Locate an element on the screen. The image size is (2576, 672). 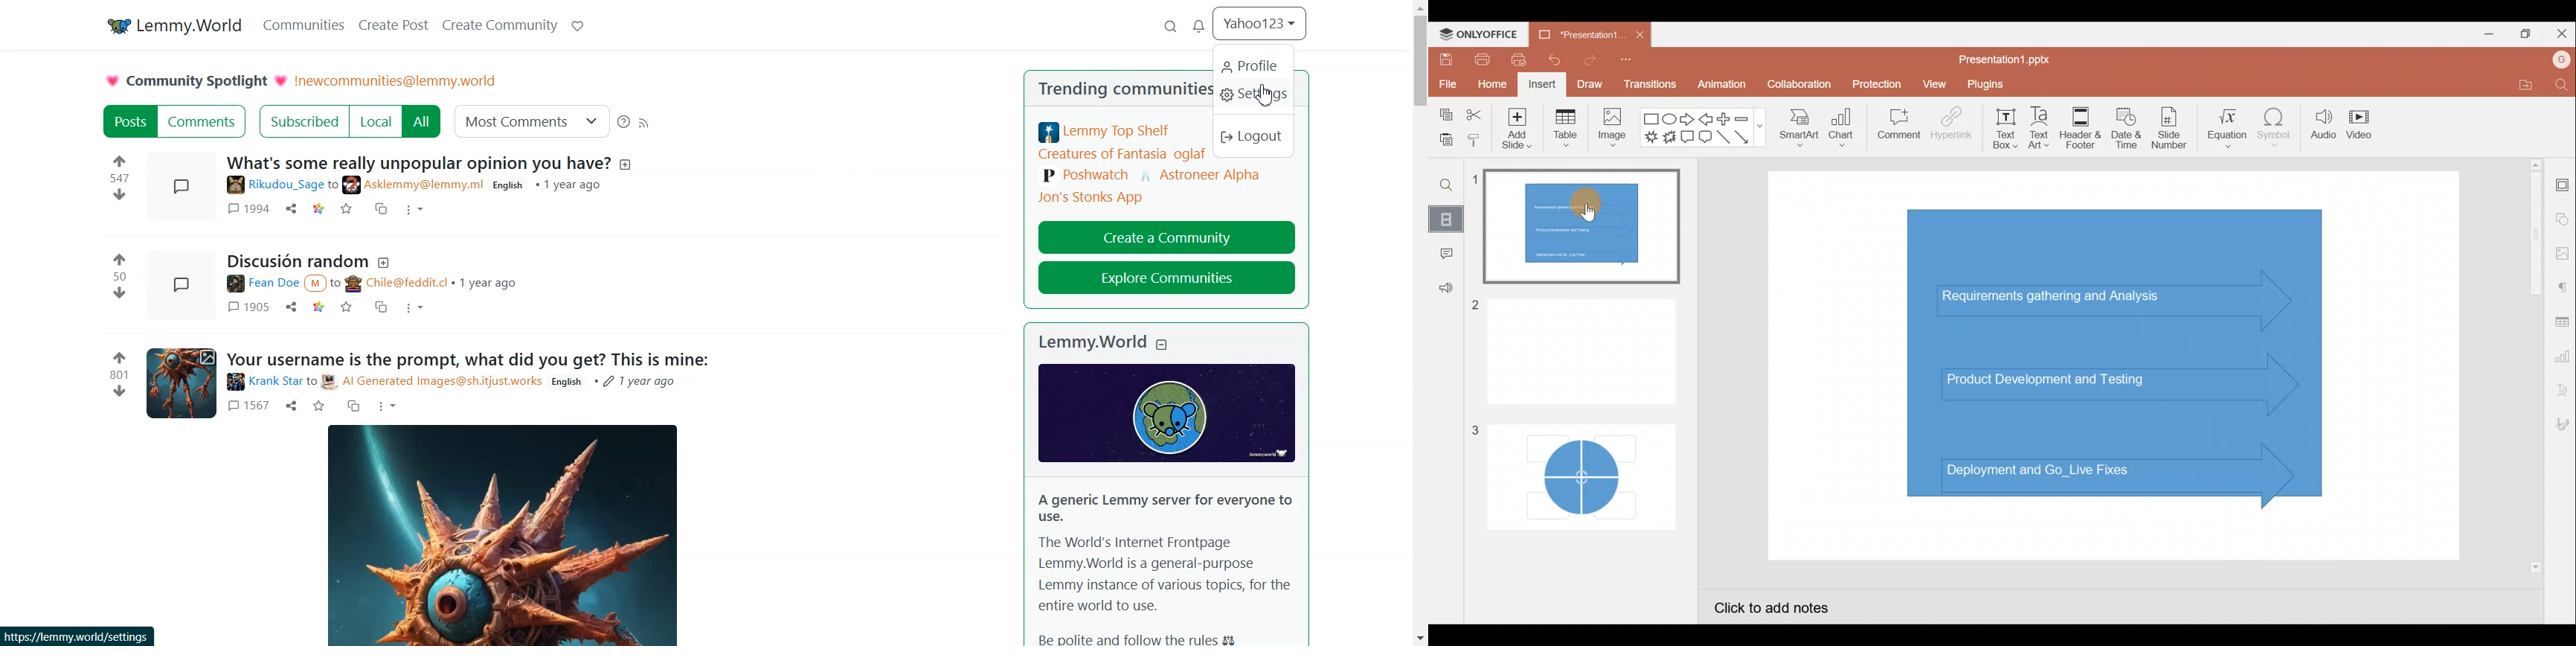
Video is located at coordinates (2364, 124).